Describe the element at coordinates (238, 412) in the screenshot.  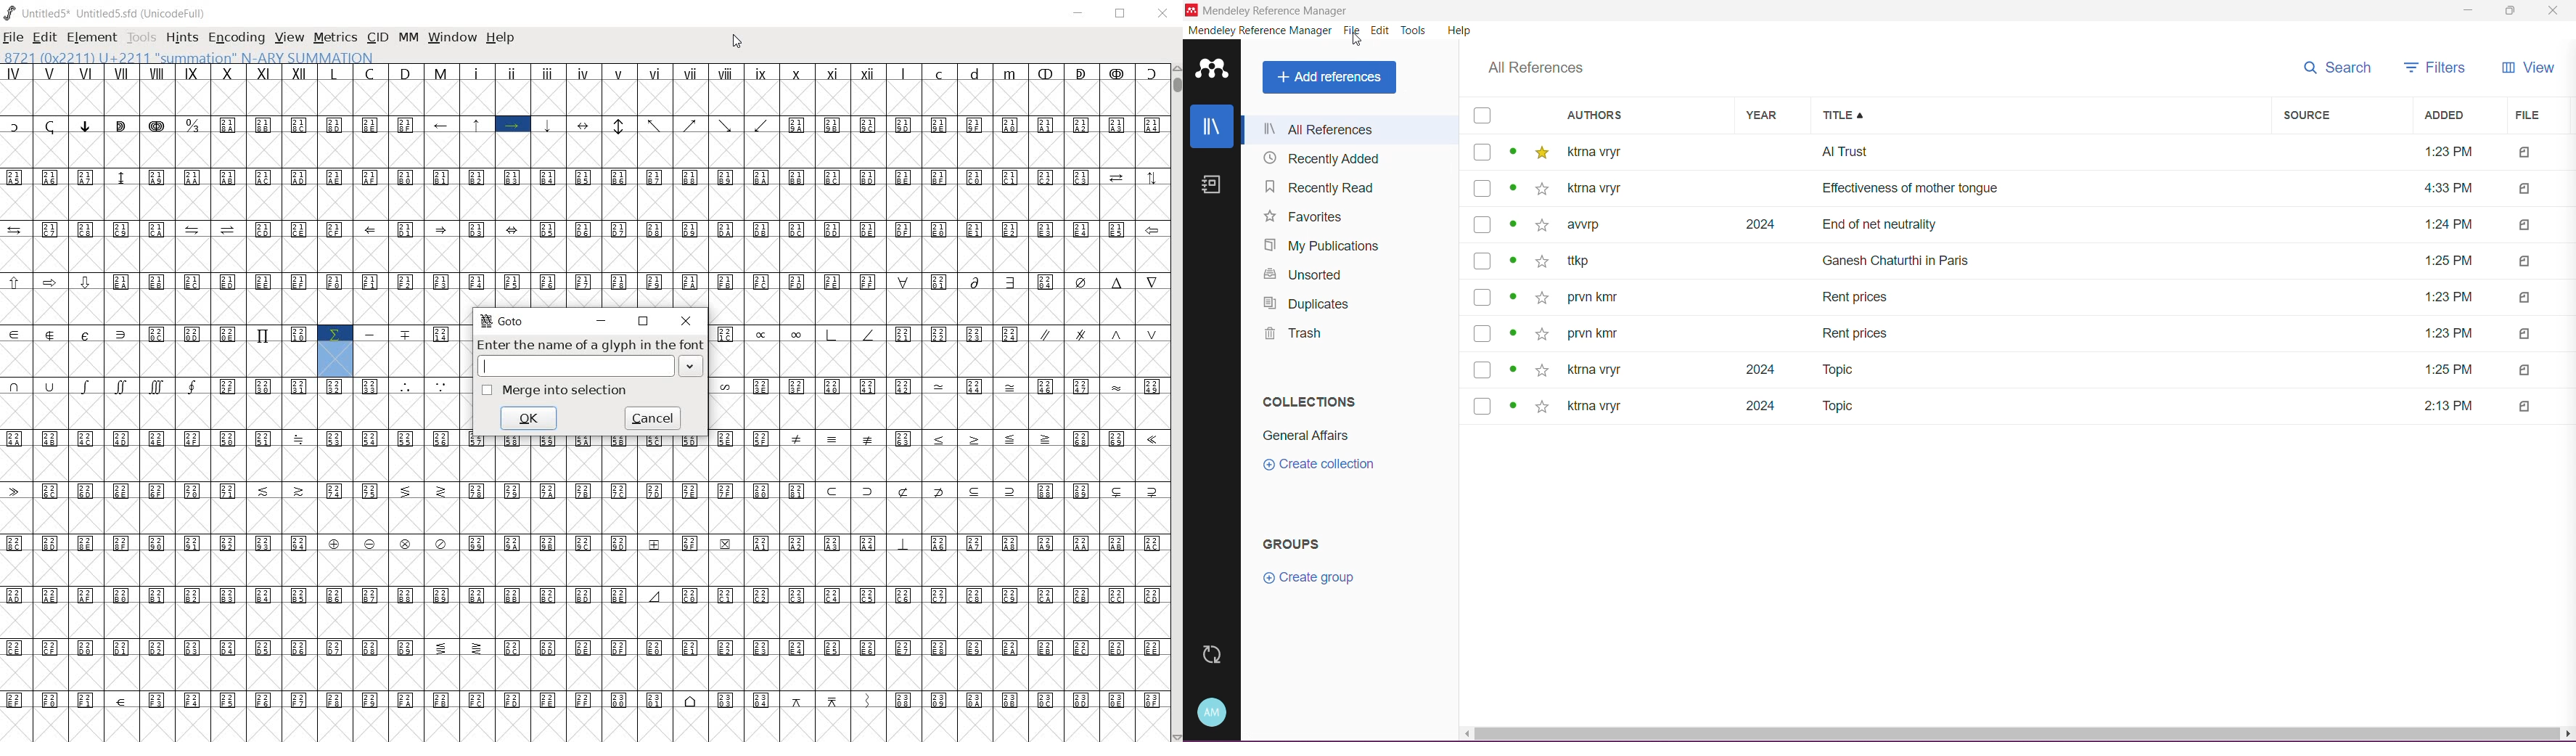
I see `empty cells` at that location.